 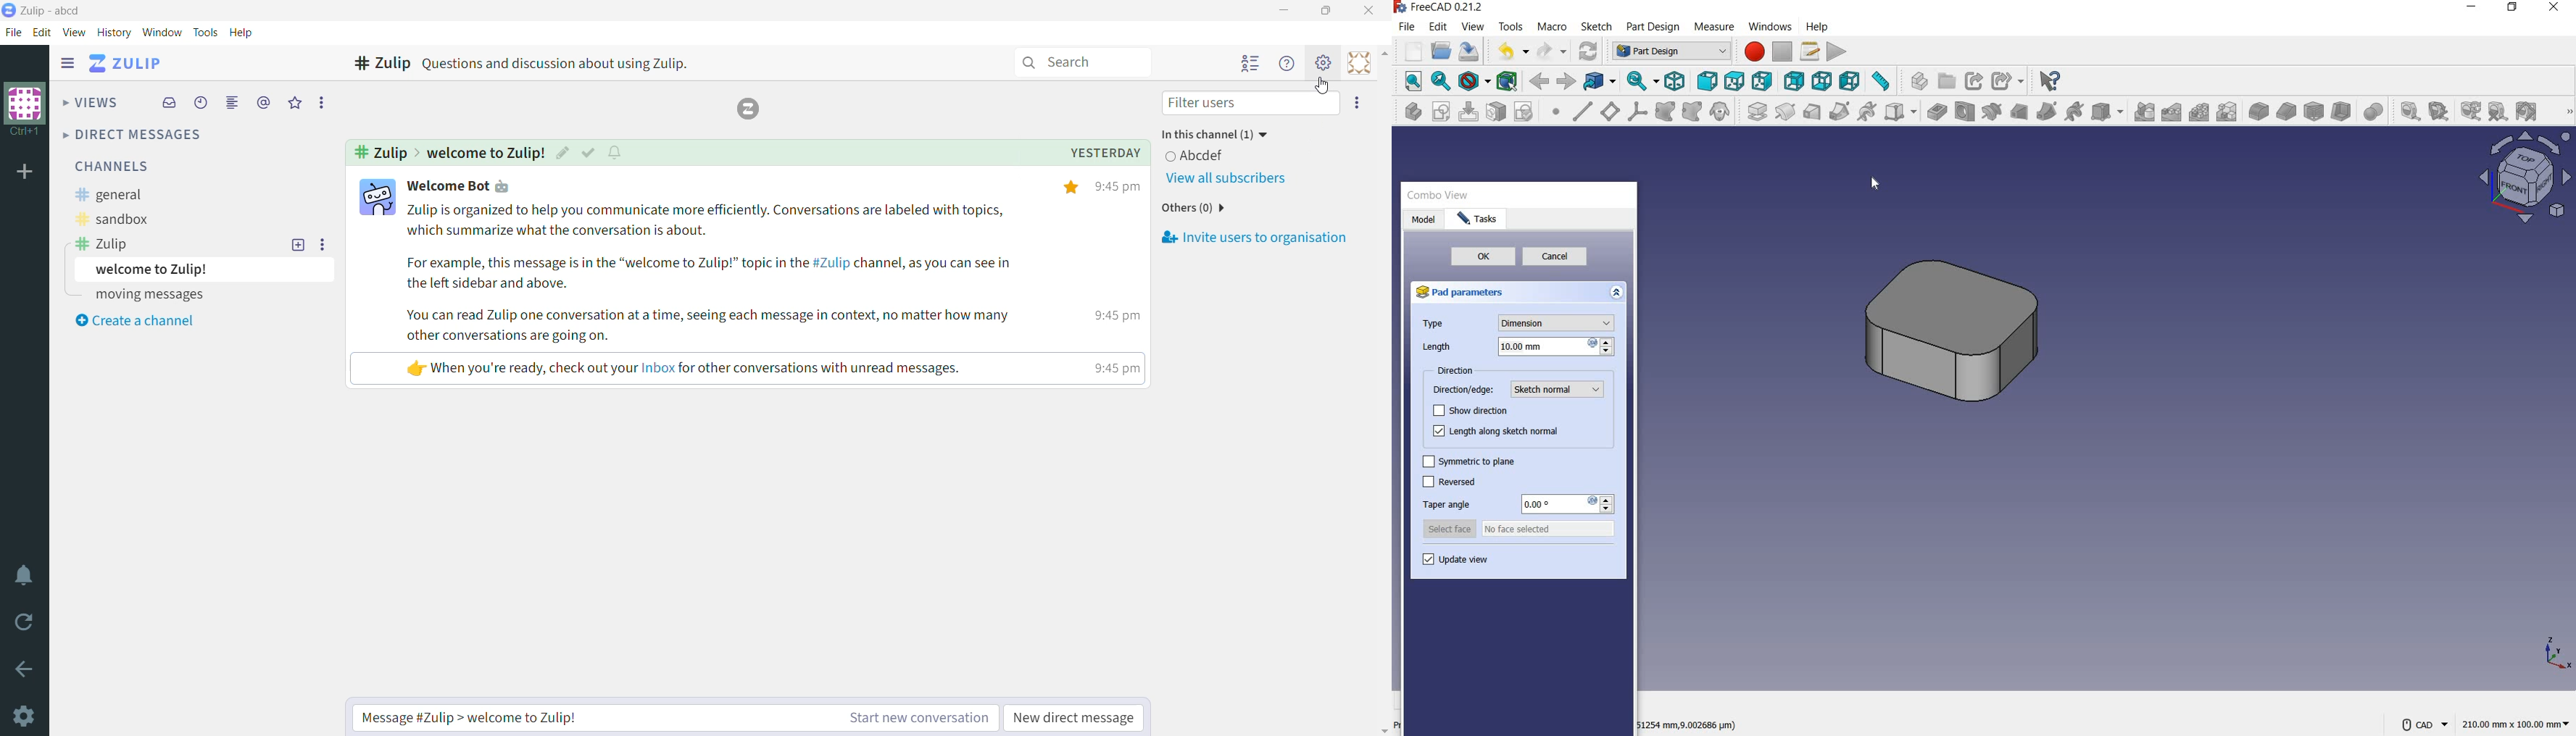 What do you see at coordinates (1735, 80) in the screenshot?
I see `top` at bounding box center [1735, 80].